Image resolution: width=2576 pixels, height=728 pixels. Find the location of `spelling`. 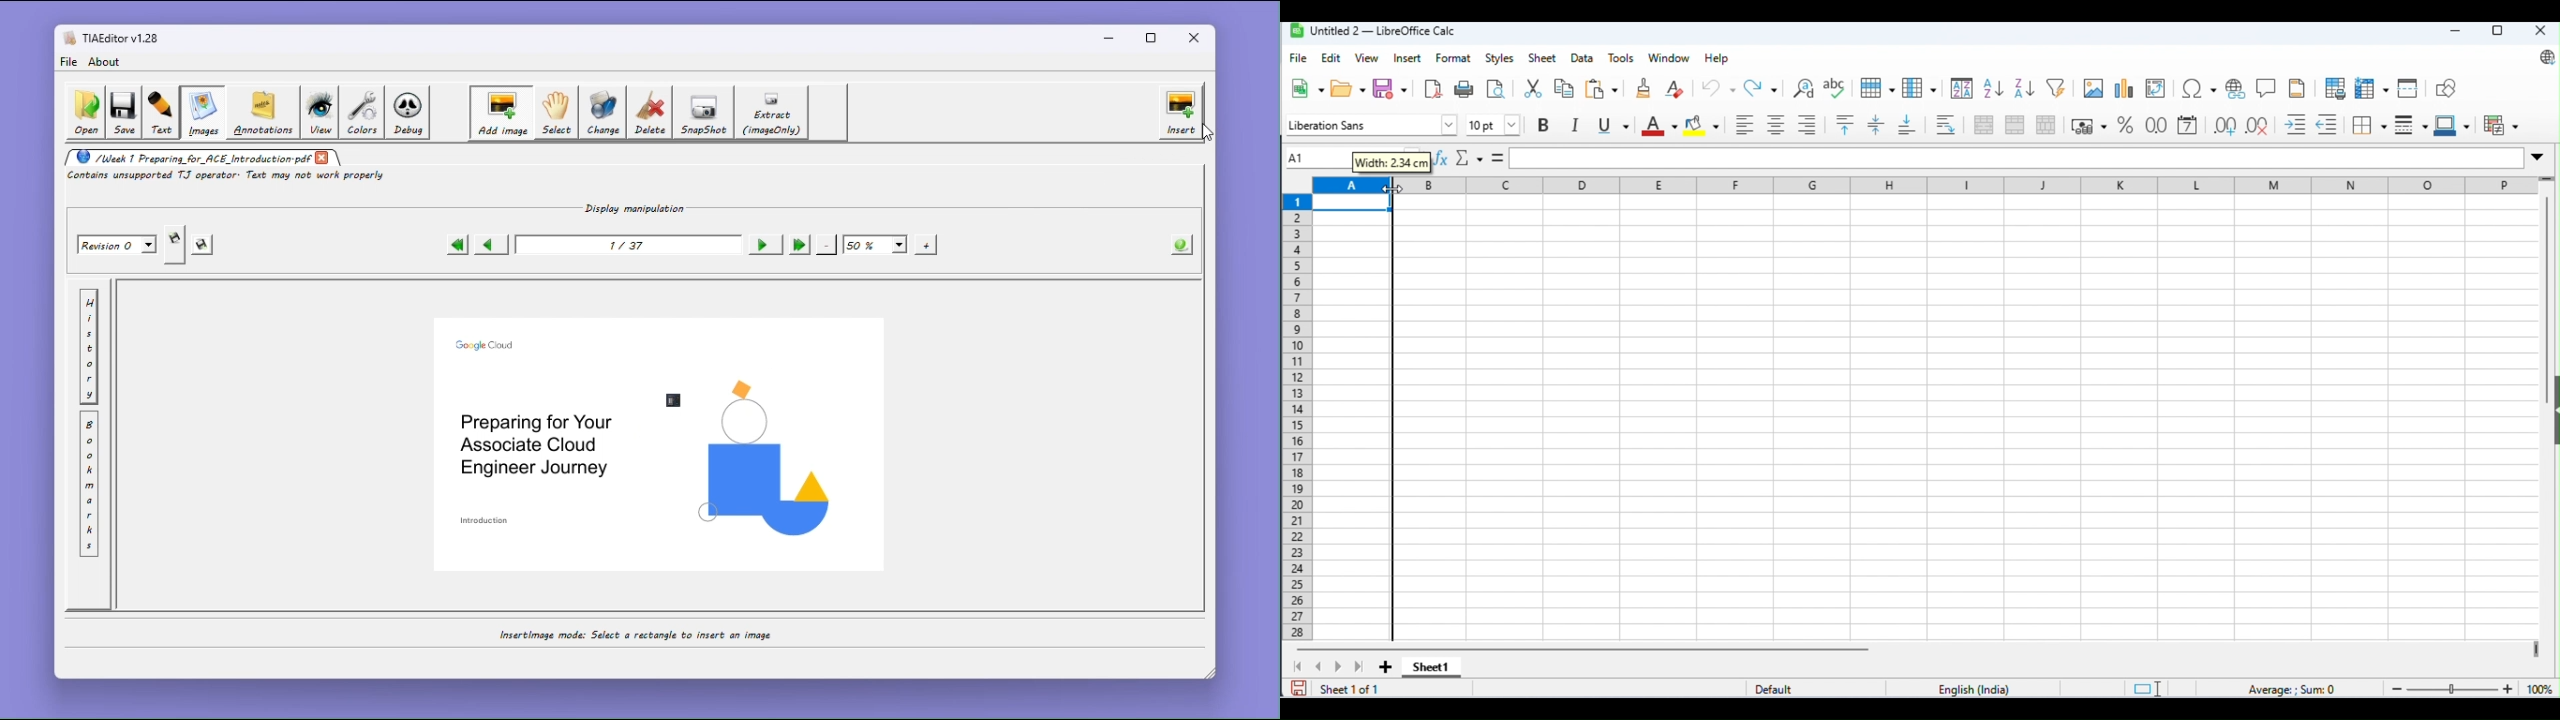

spelling is located at coordinates (1836, 88).